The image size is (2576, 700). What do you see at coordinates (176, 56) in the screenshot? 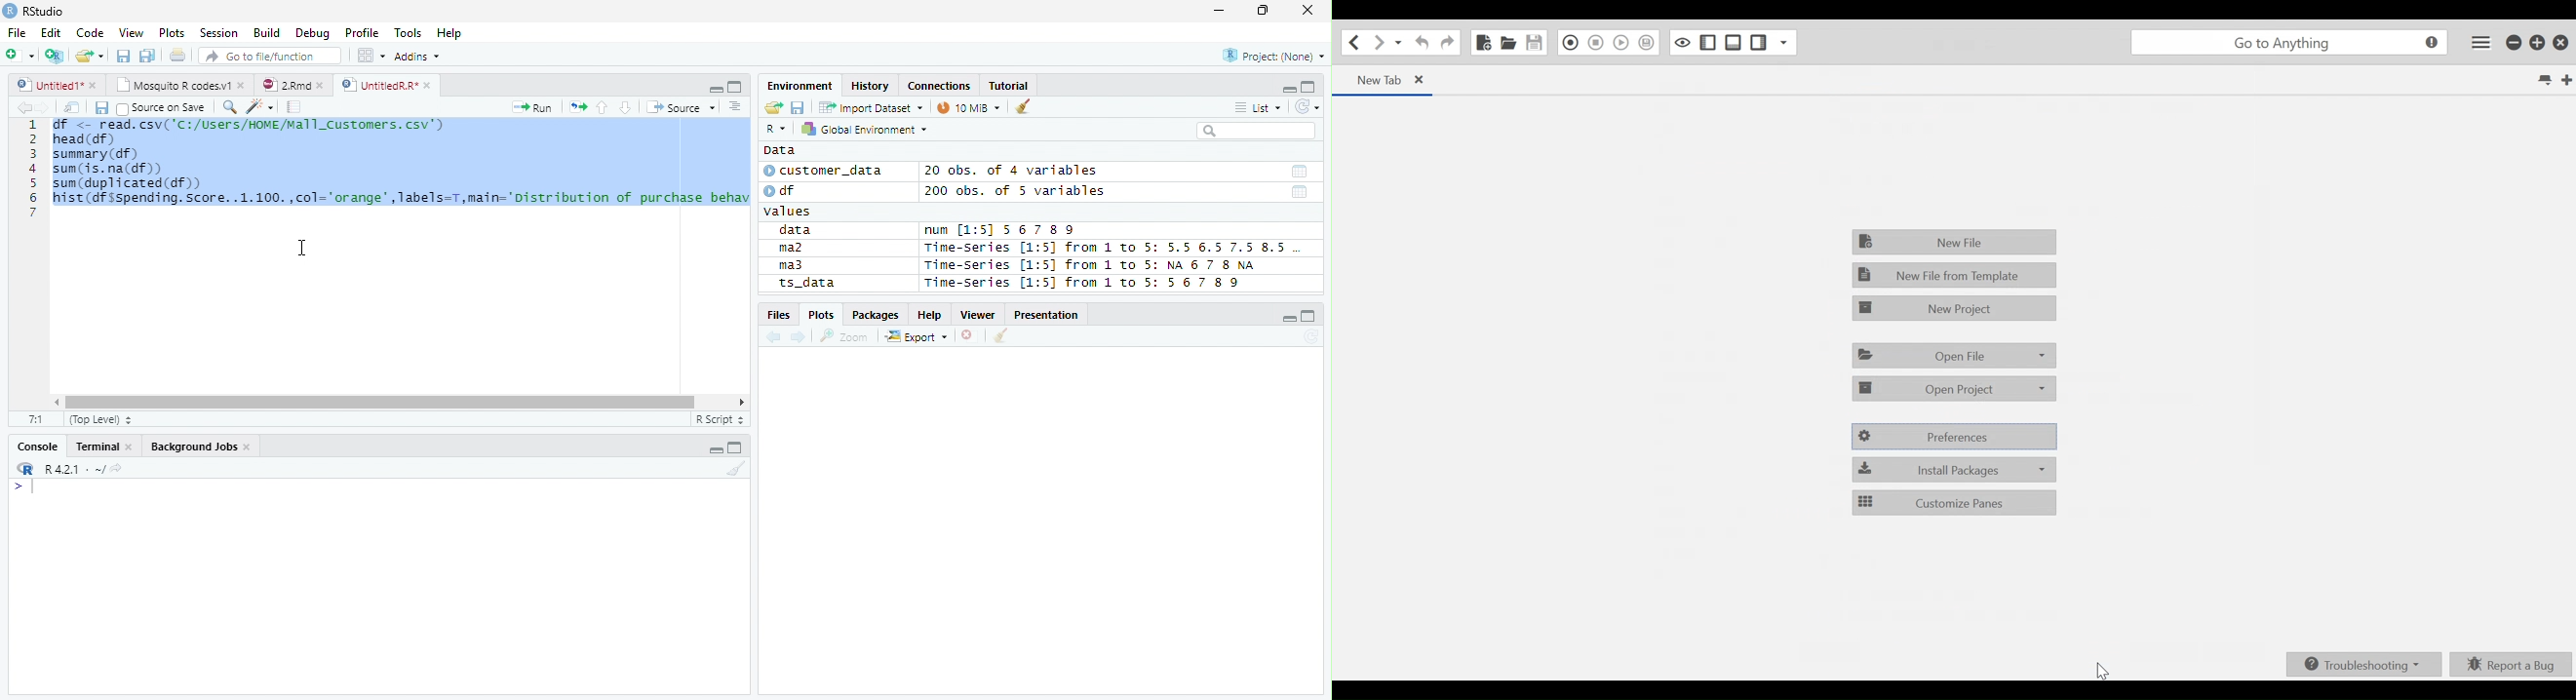
I see `Print` at bounding box center [176, 56].